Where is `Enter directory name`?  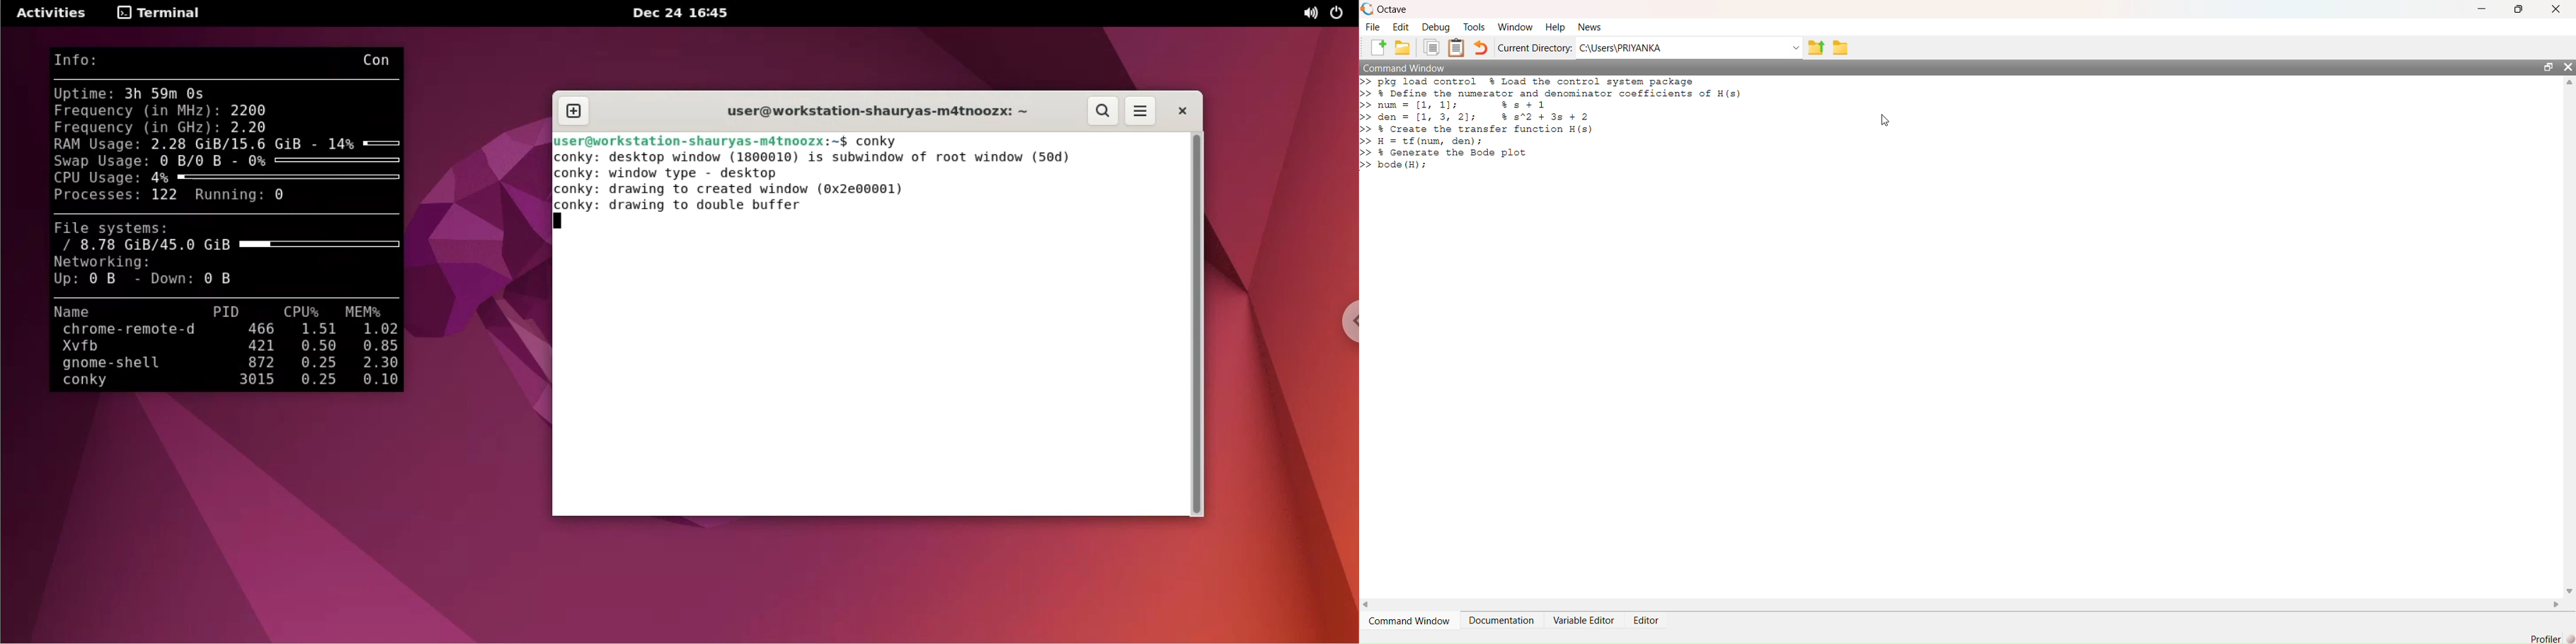 Enter directory name is located at coordinates (1797, 48).